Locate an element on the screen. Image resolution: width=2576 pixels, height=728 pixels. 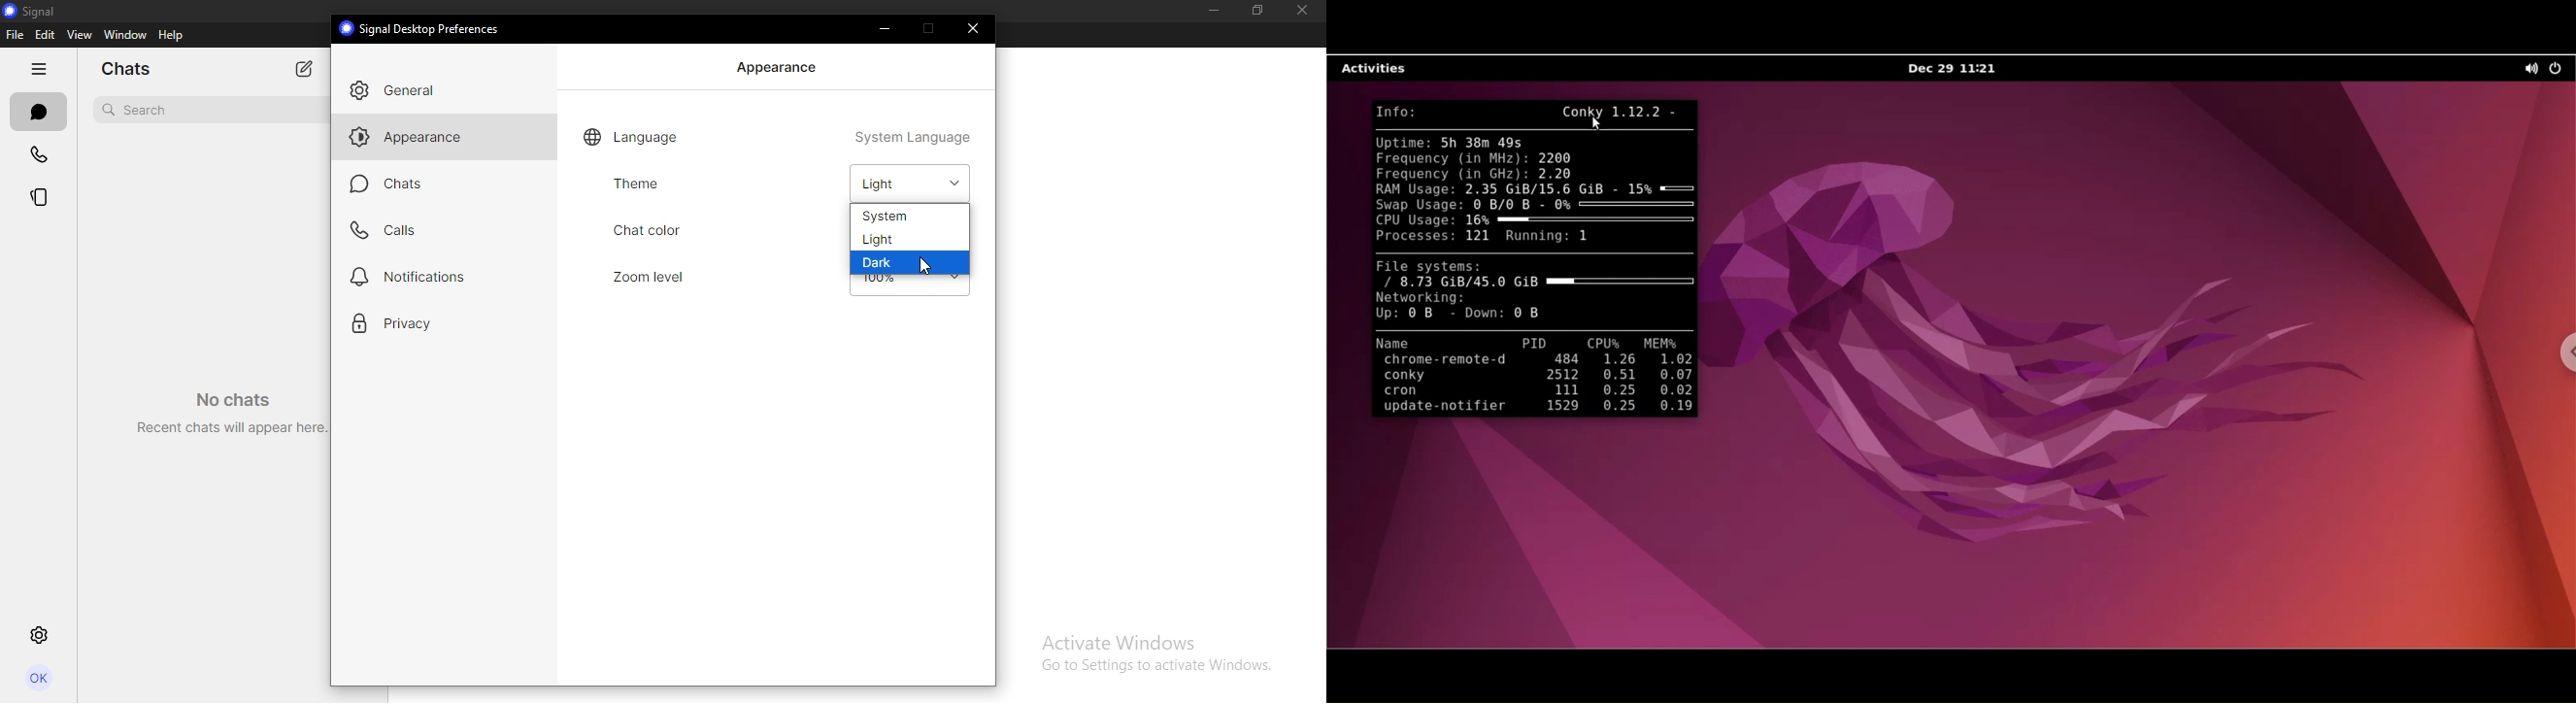
system is located at coordinates (890, 217).